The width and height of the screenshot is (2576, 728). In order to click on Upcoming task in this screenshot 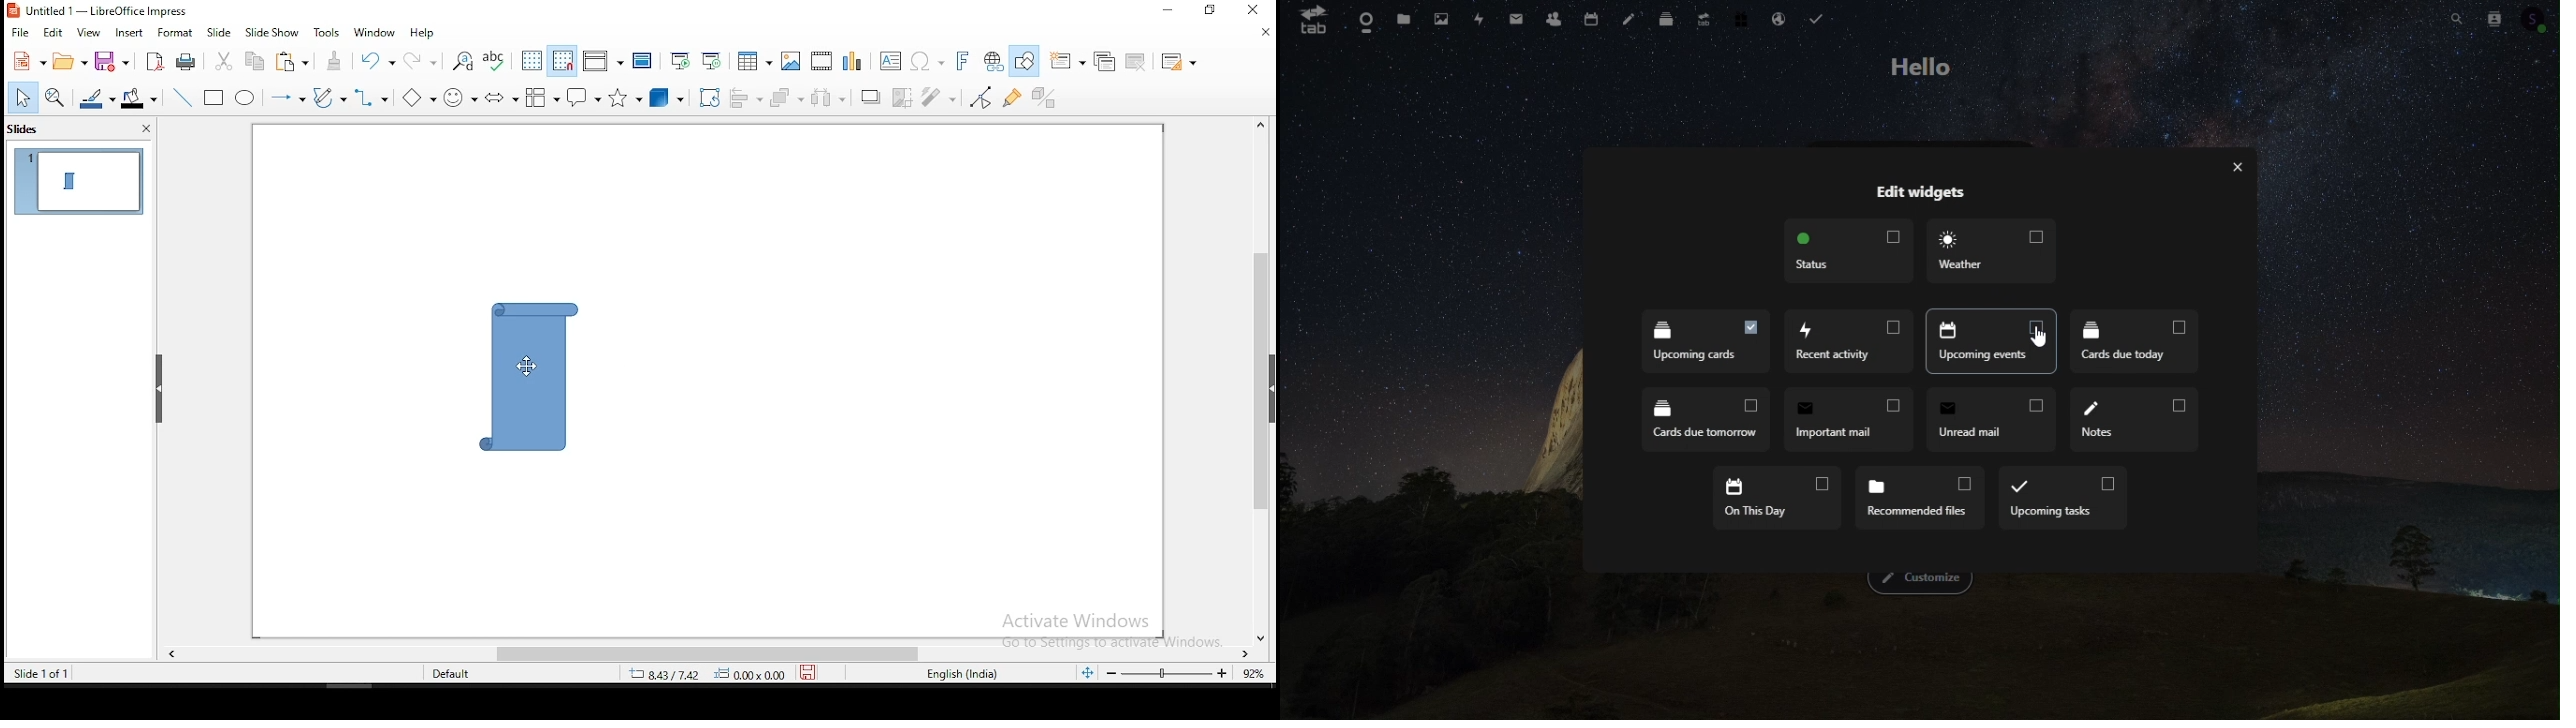, I will do `click(2061, 496)`.